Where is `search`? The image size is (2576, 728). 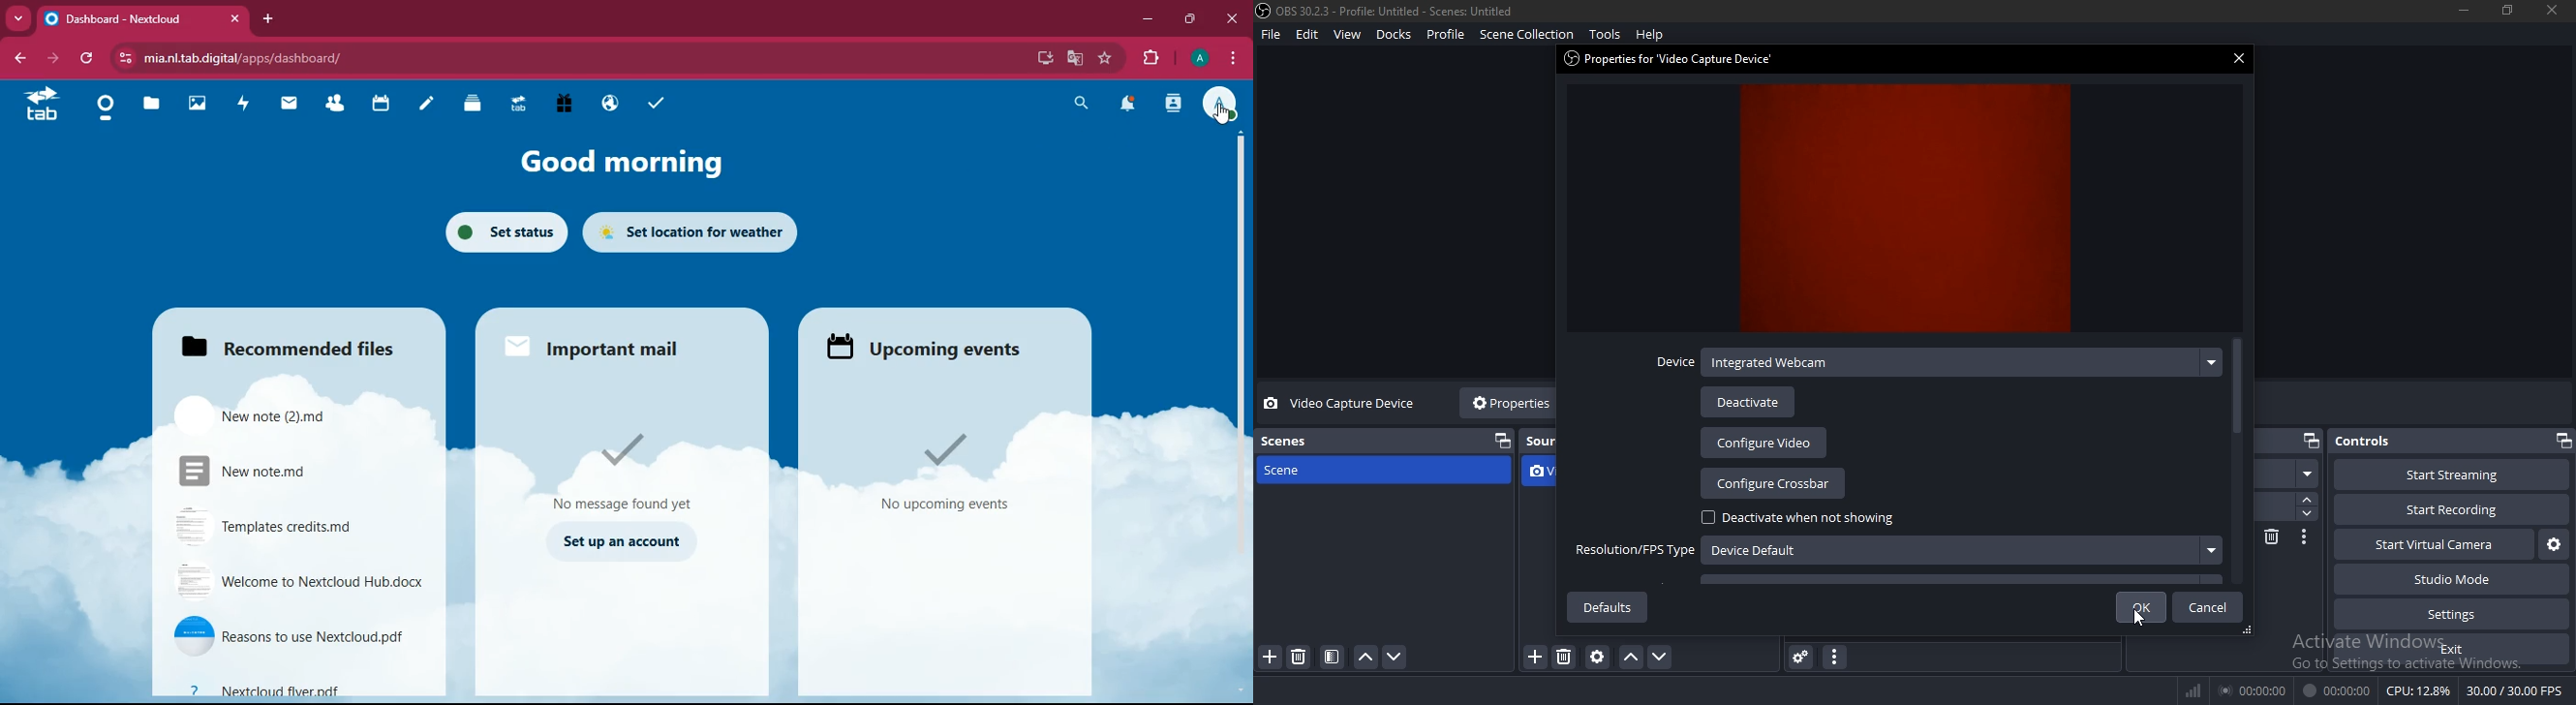
search is located at coordinates (1080, 103).